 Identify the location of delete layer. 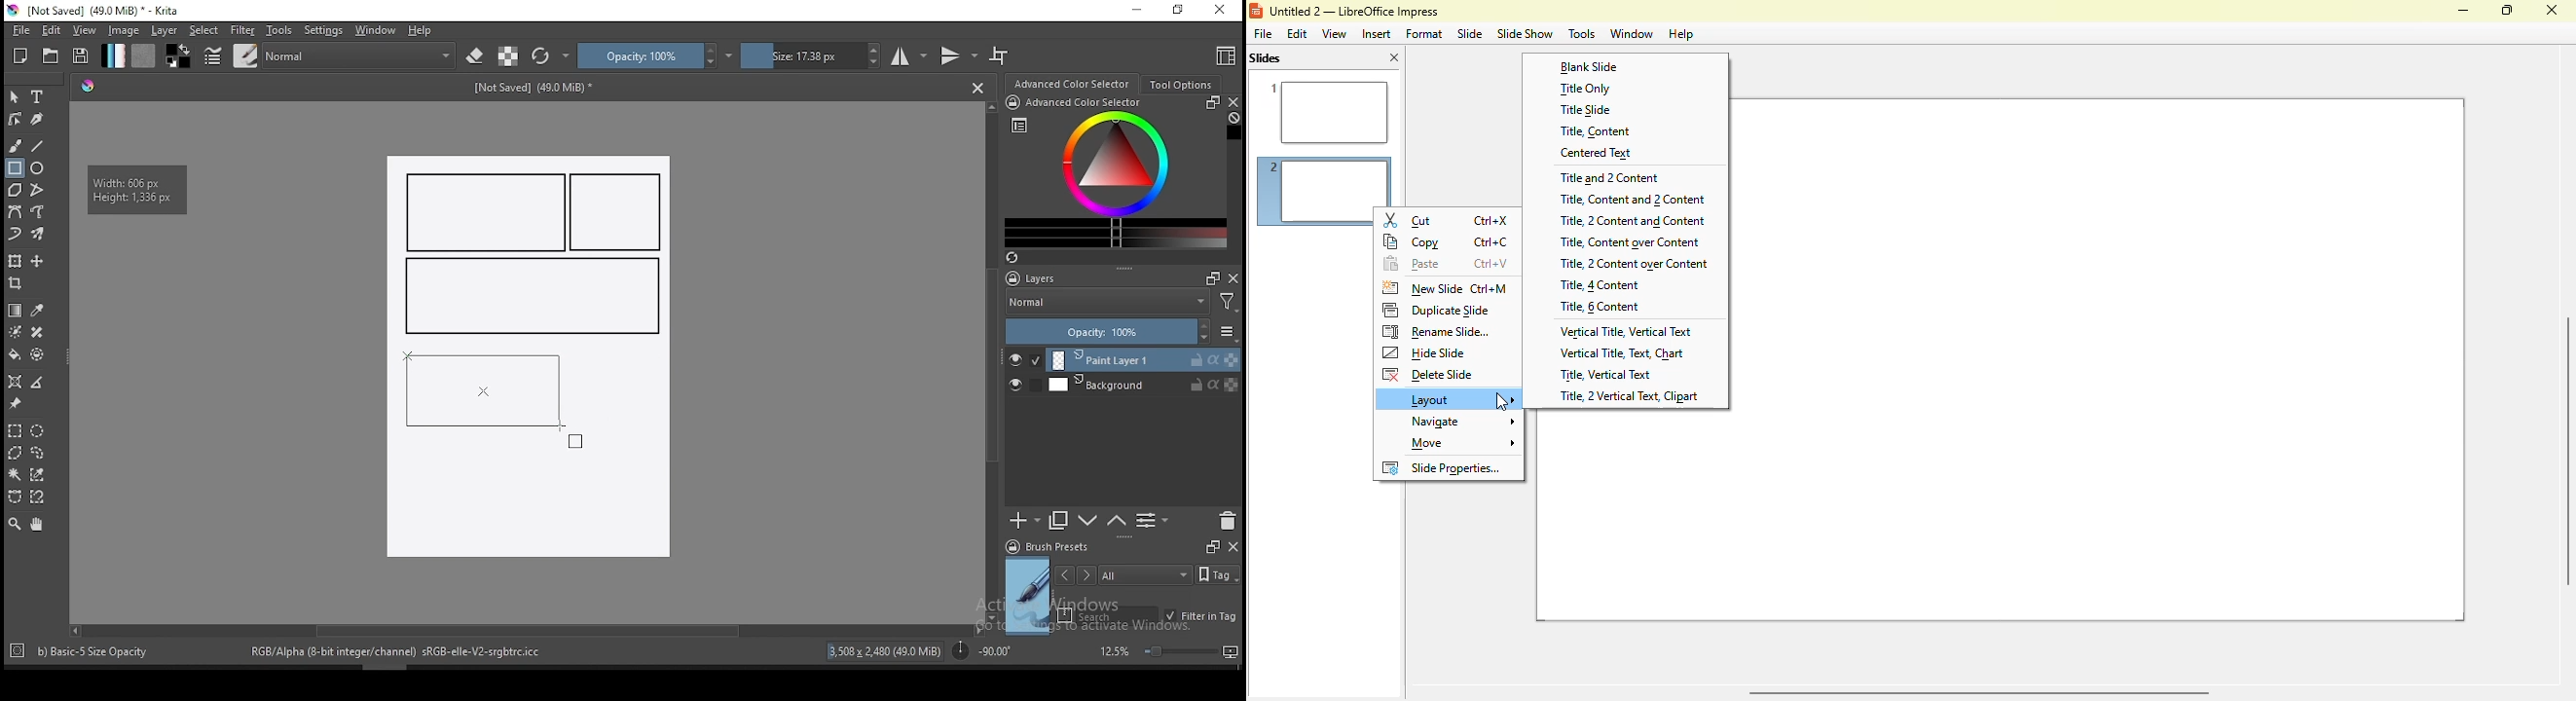
(1227, 522).